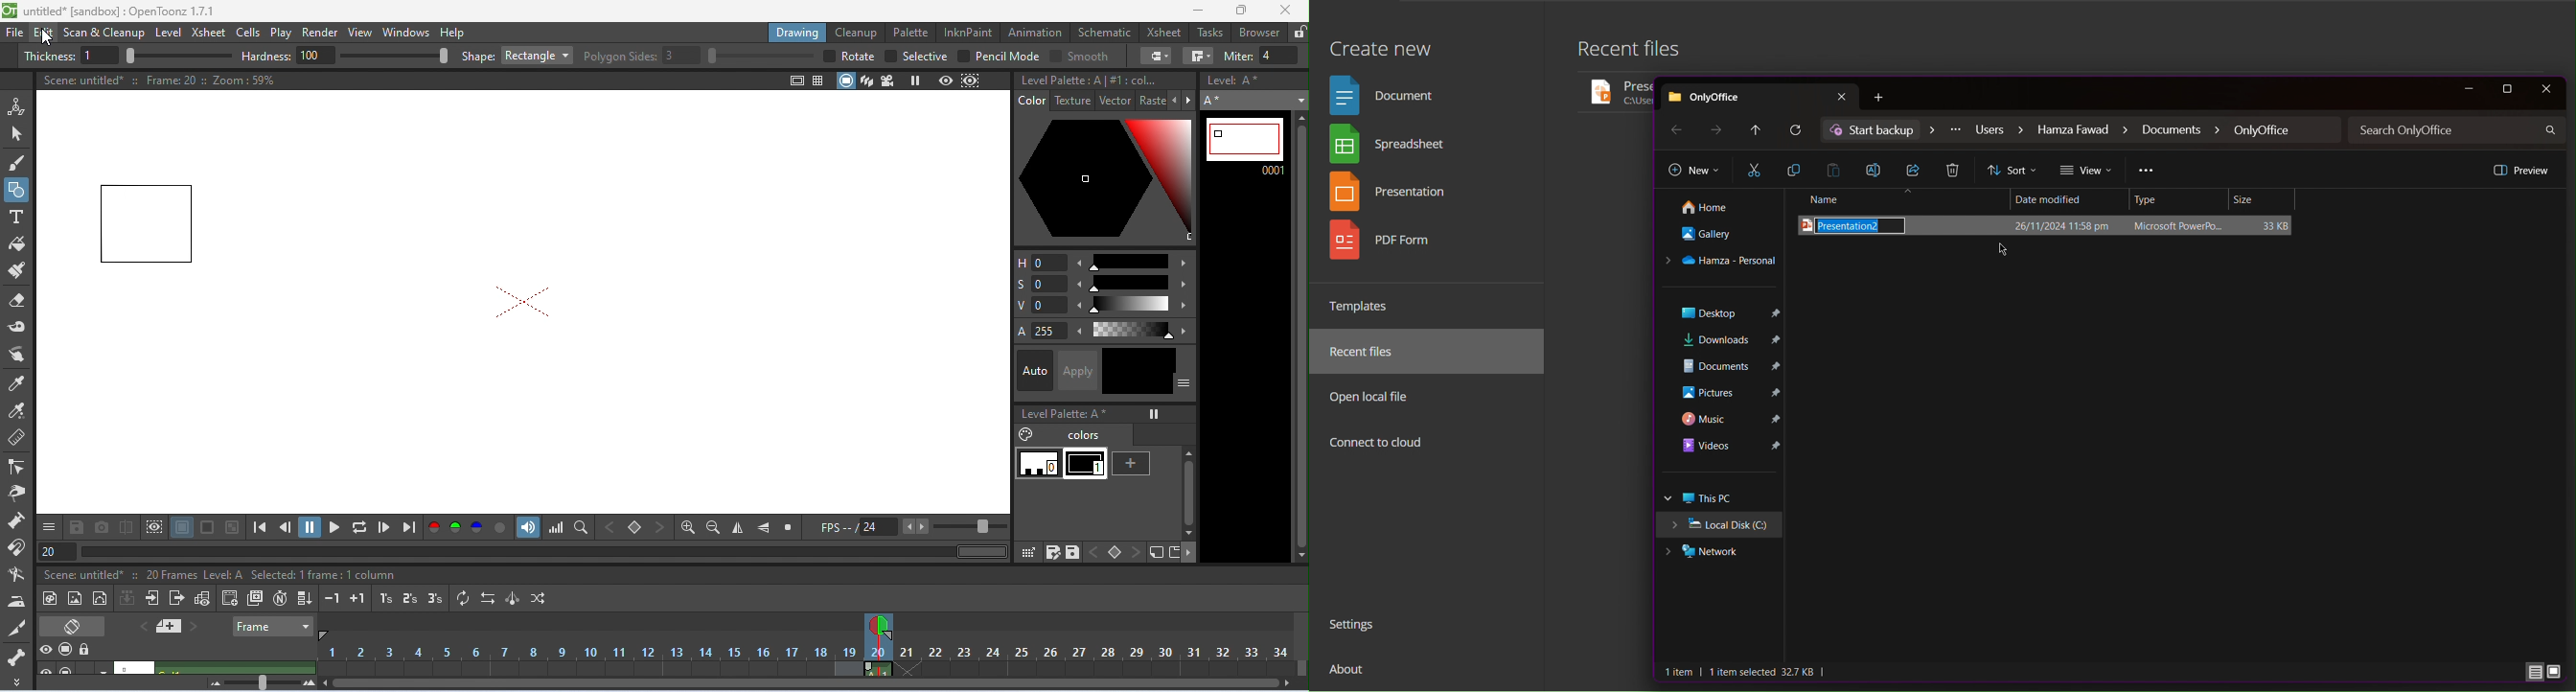 The image size is (2576, 700). Describe the element at coordinates (17, 437) in the screenshot. I see `ruler` at that location.